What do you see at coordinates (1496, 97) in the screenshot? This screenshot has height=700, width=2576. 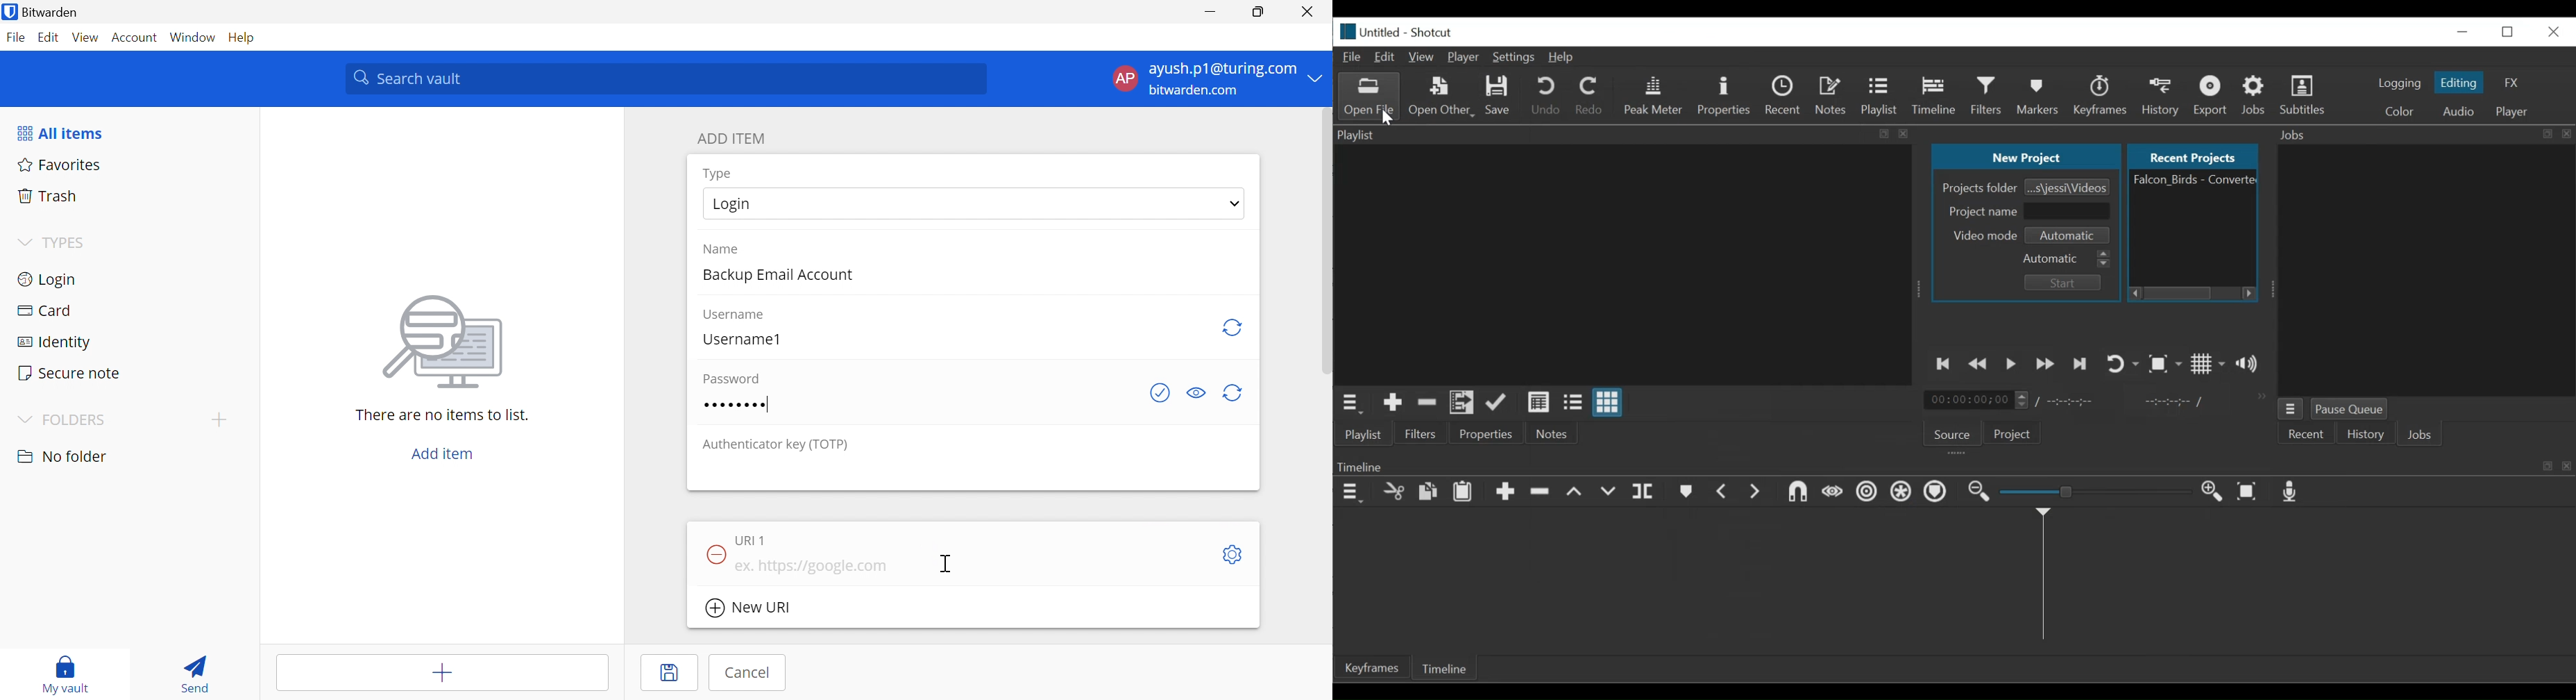 I see `Save` at bounding box center [1496, 97].